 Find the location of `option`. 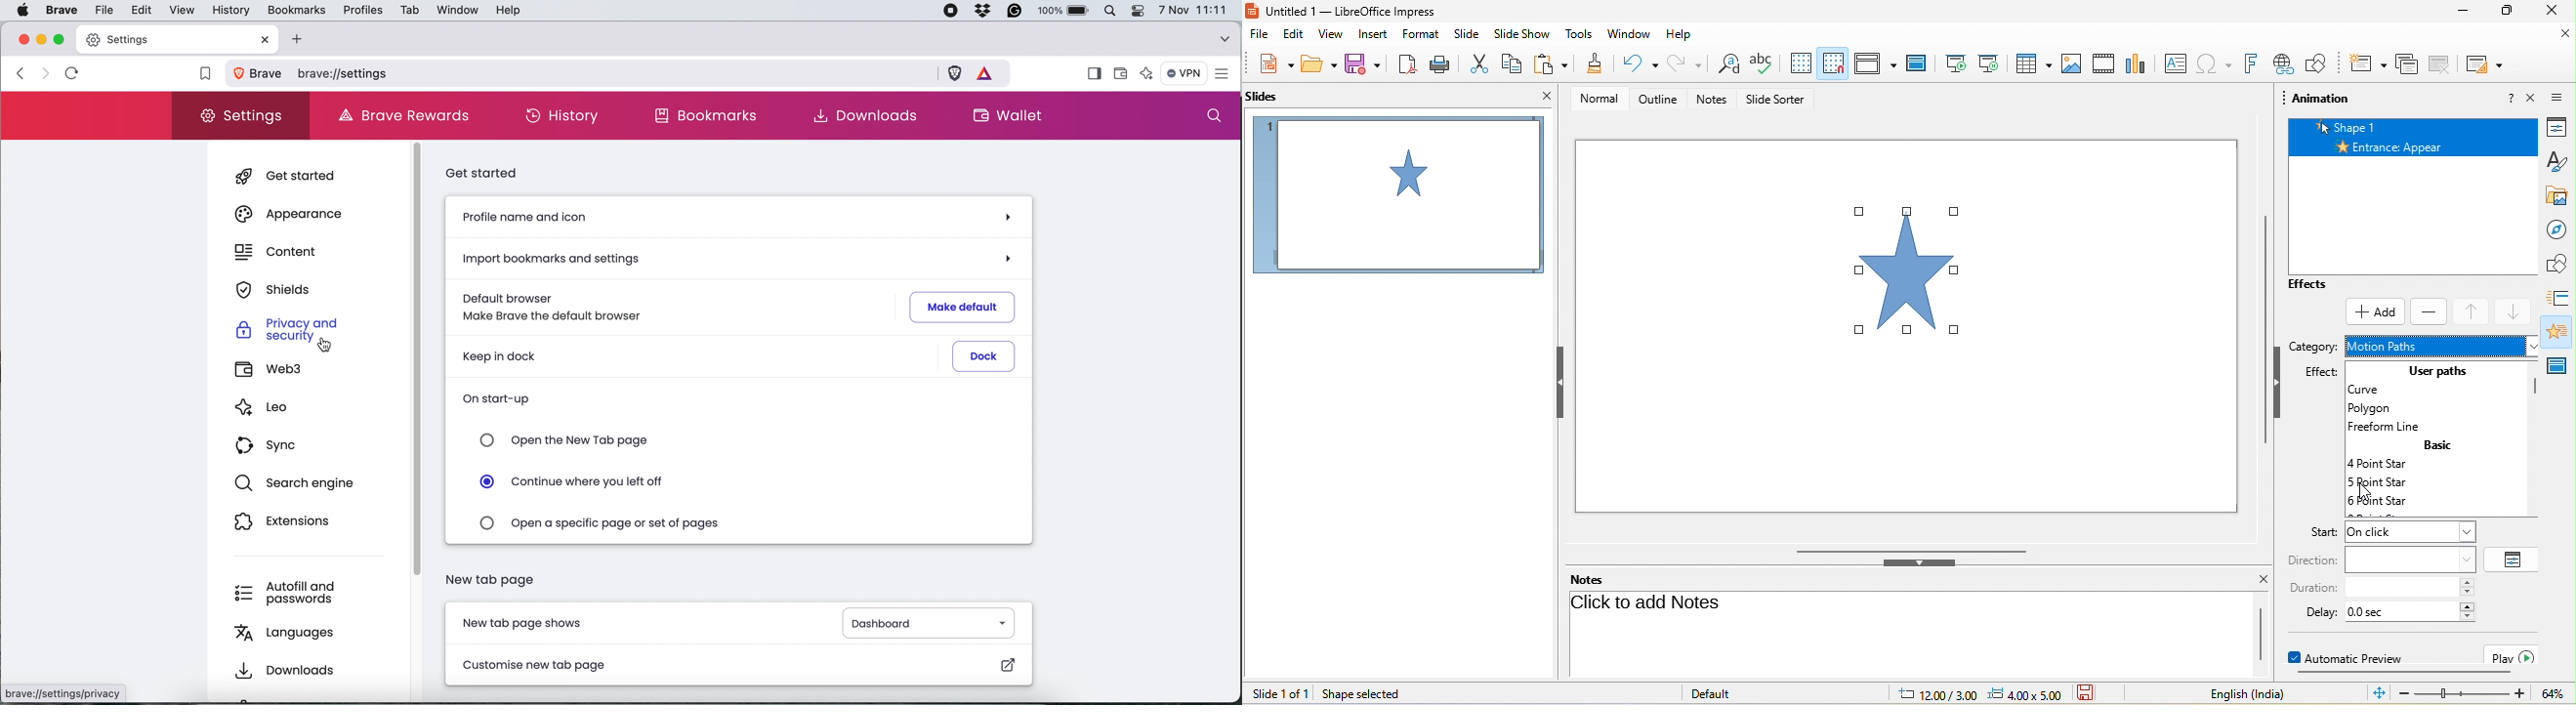

option is located at coordinates (2514, 559).